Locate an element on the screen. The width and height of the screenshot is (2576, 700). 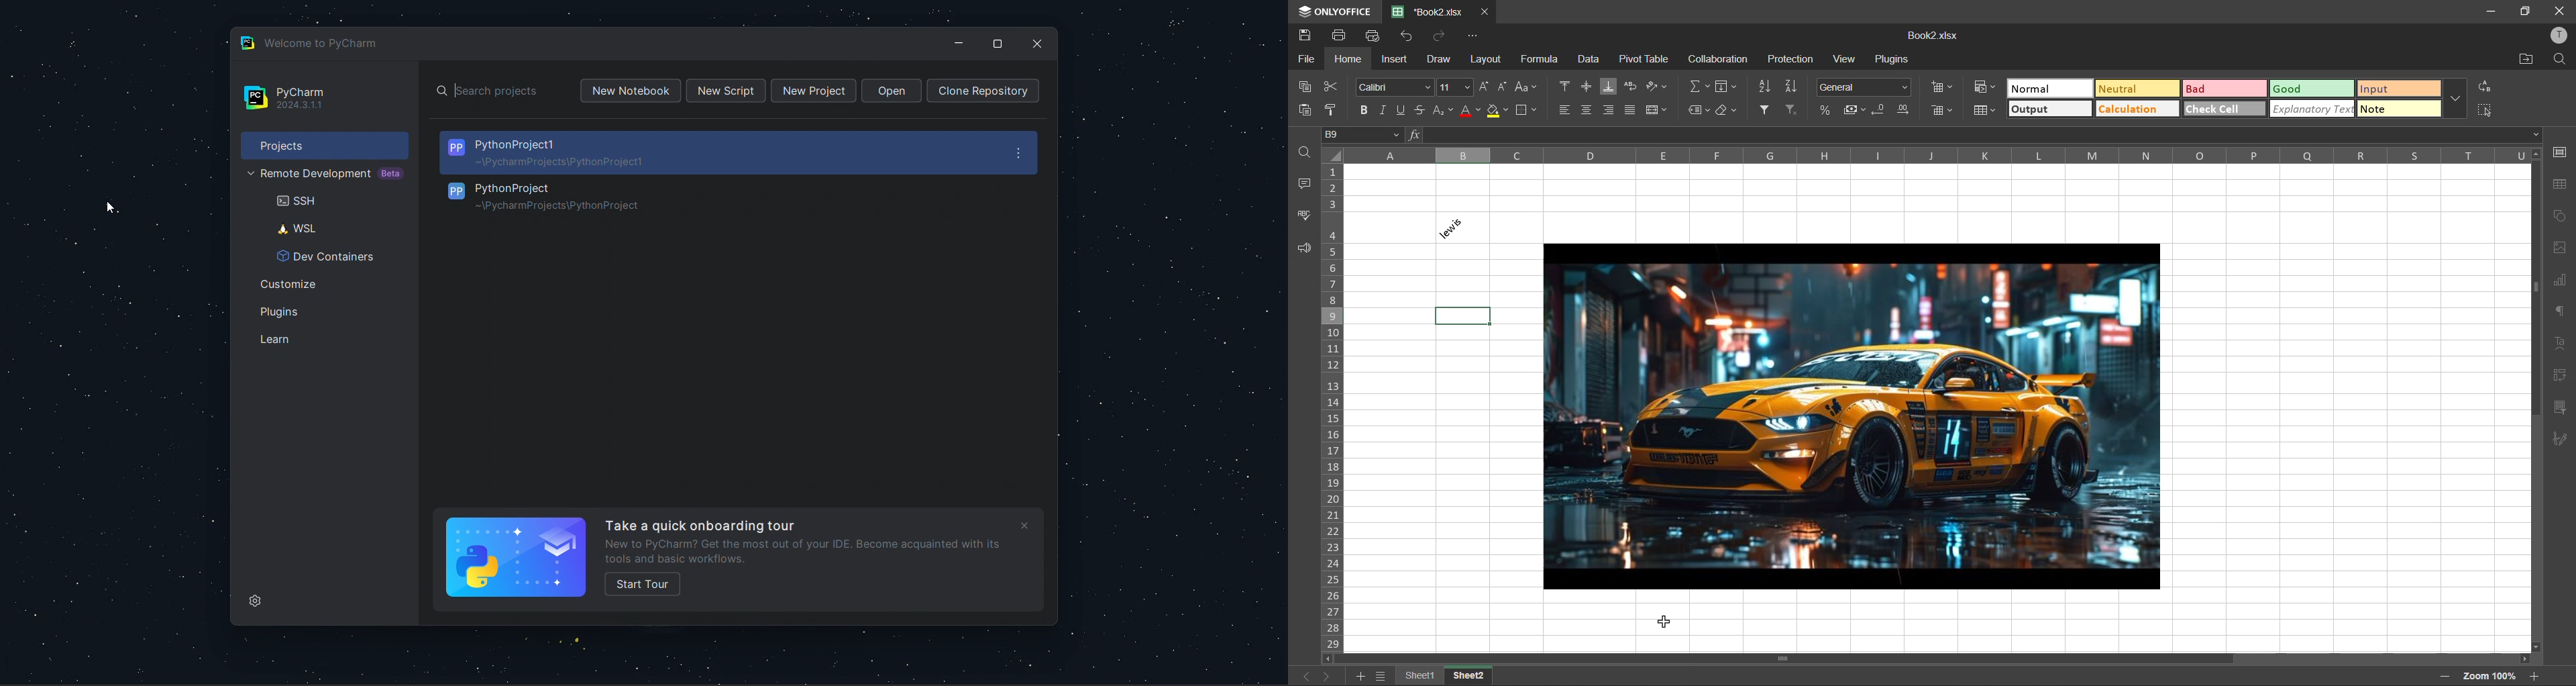
formula bar is located at coordinates (1974, 134).